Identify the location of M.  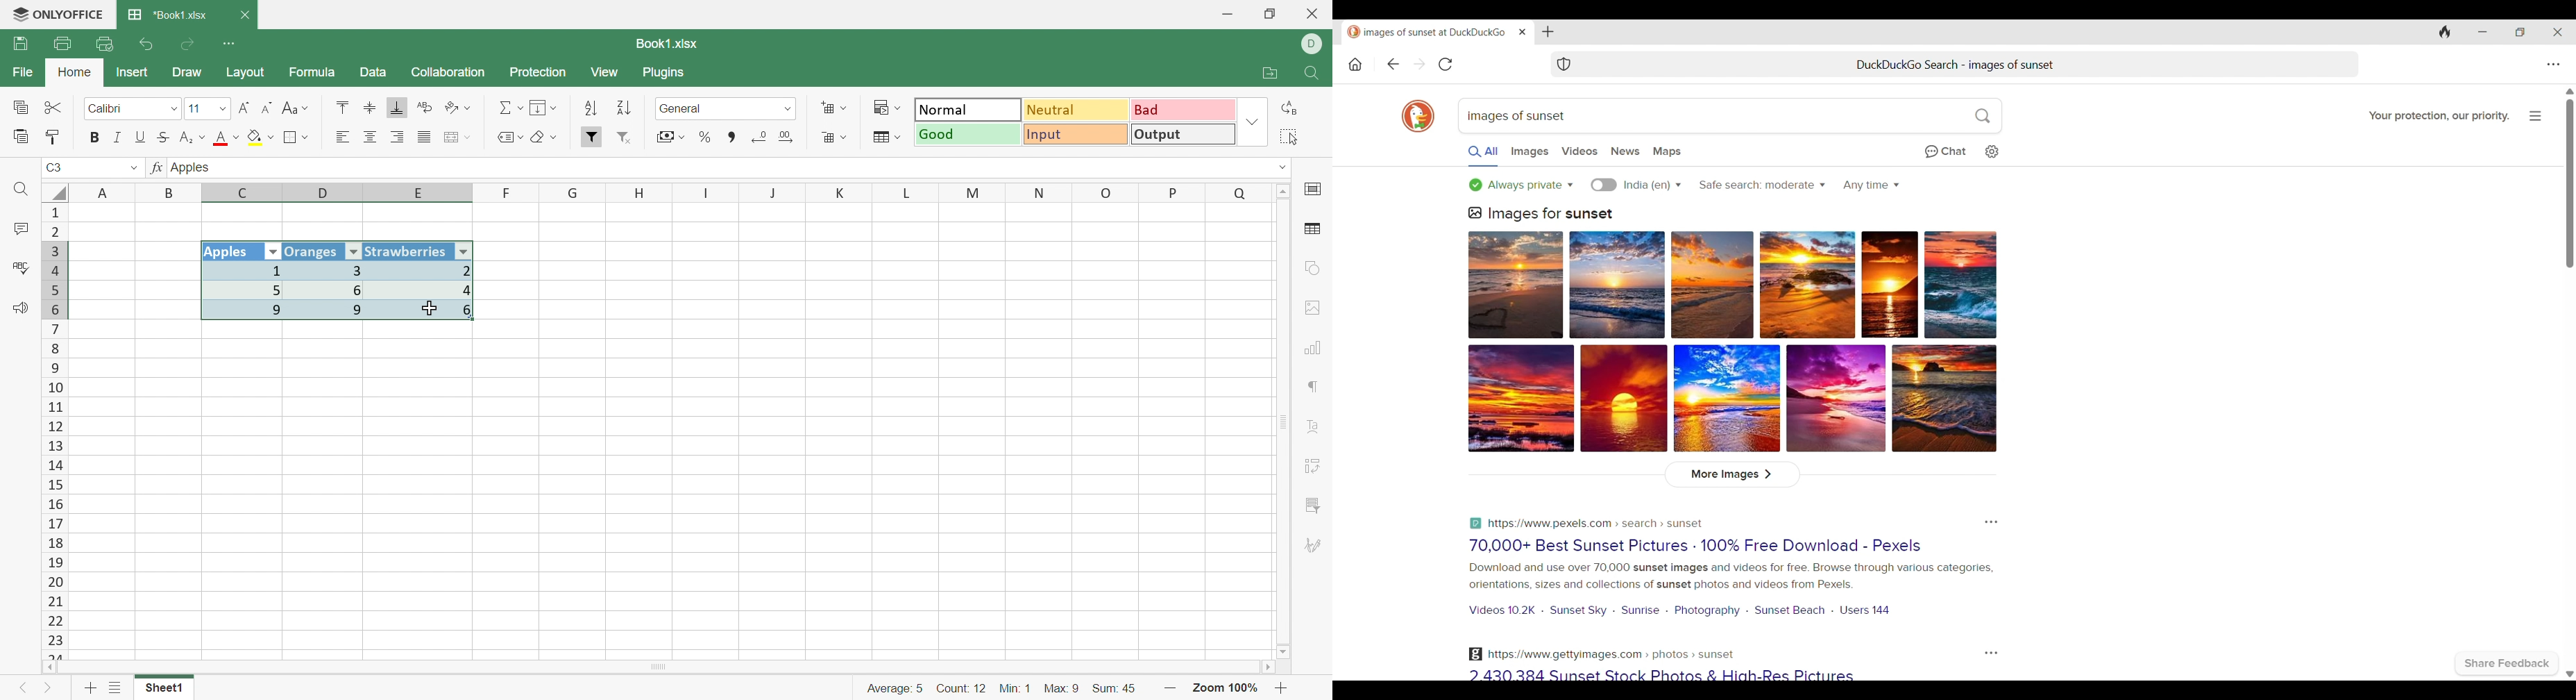
(973, 192).